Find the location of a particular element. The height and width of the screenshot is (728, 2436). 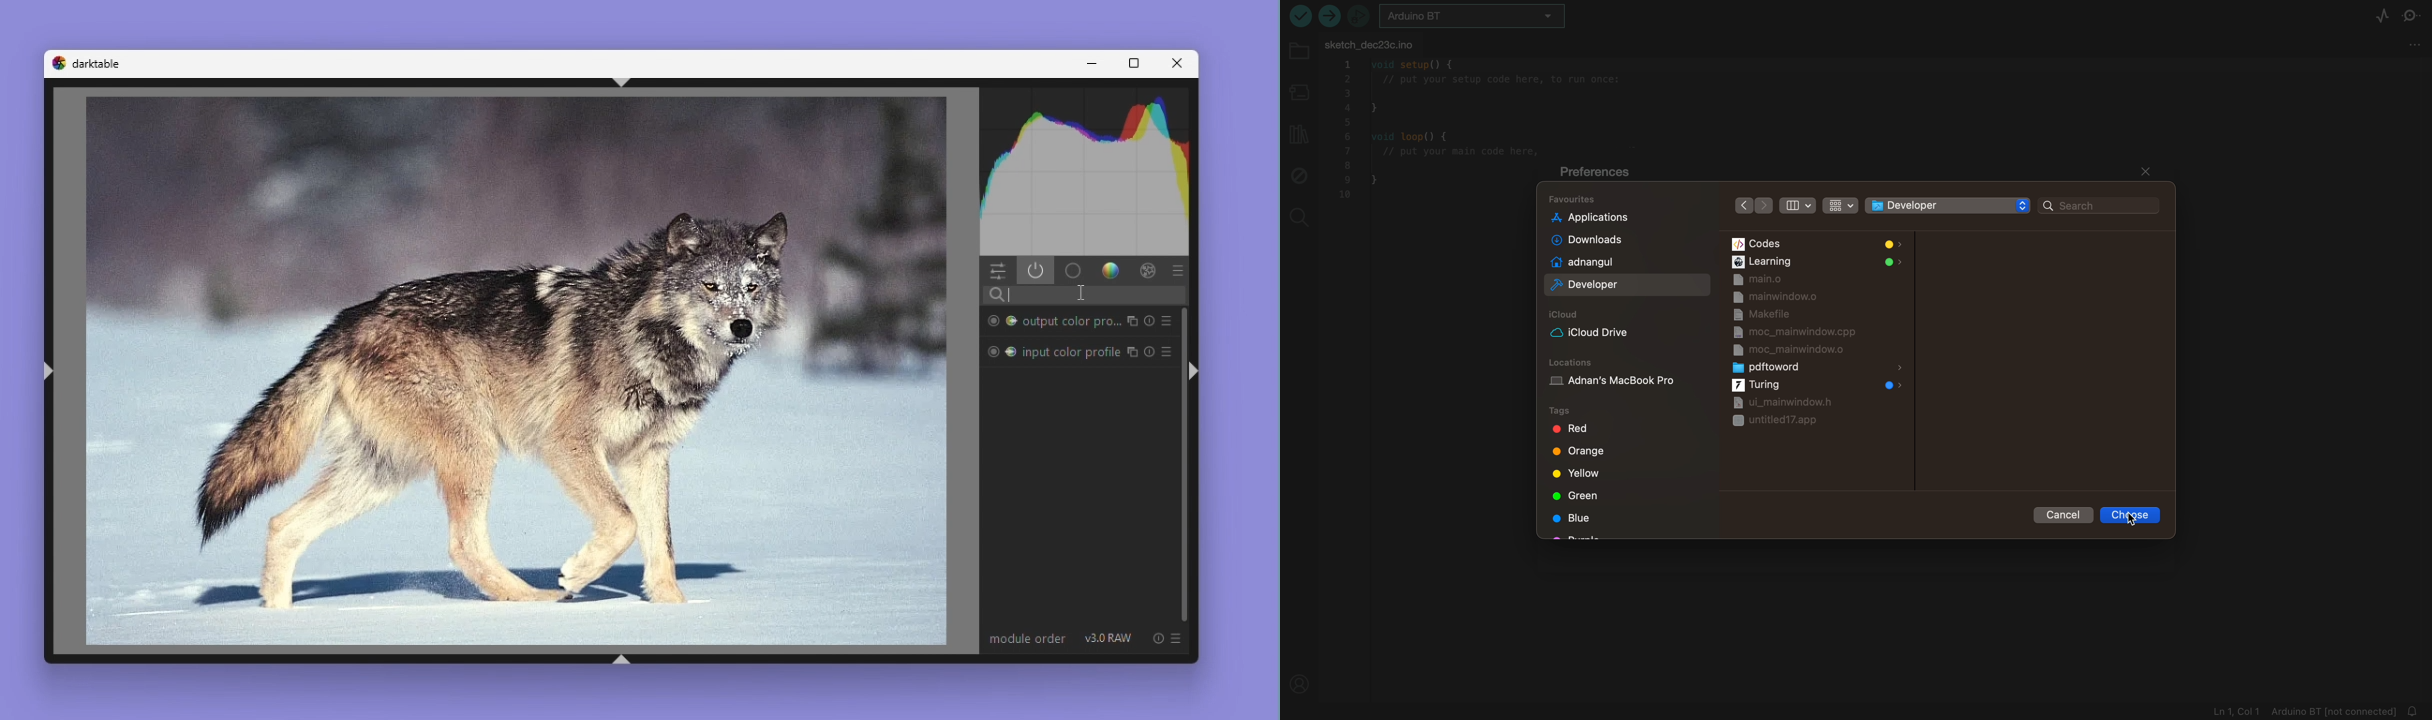

shift+ctrl+r is located at coordinates (1198, 372).